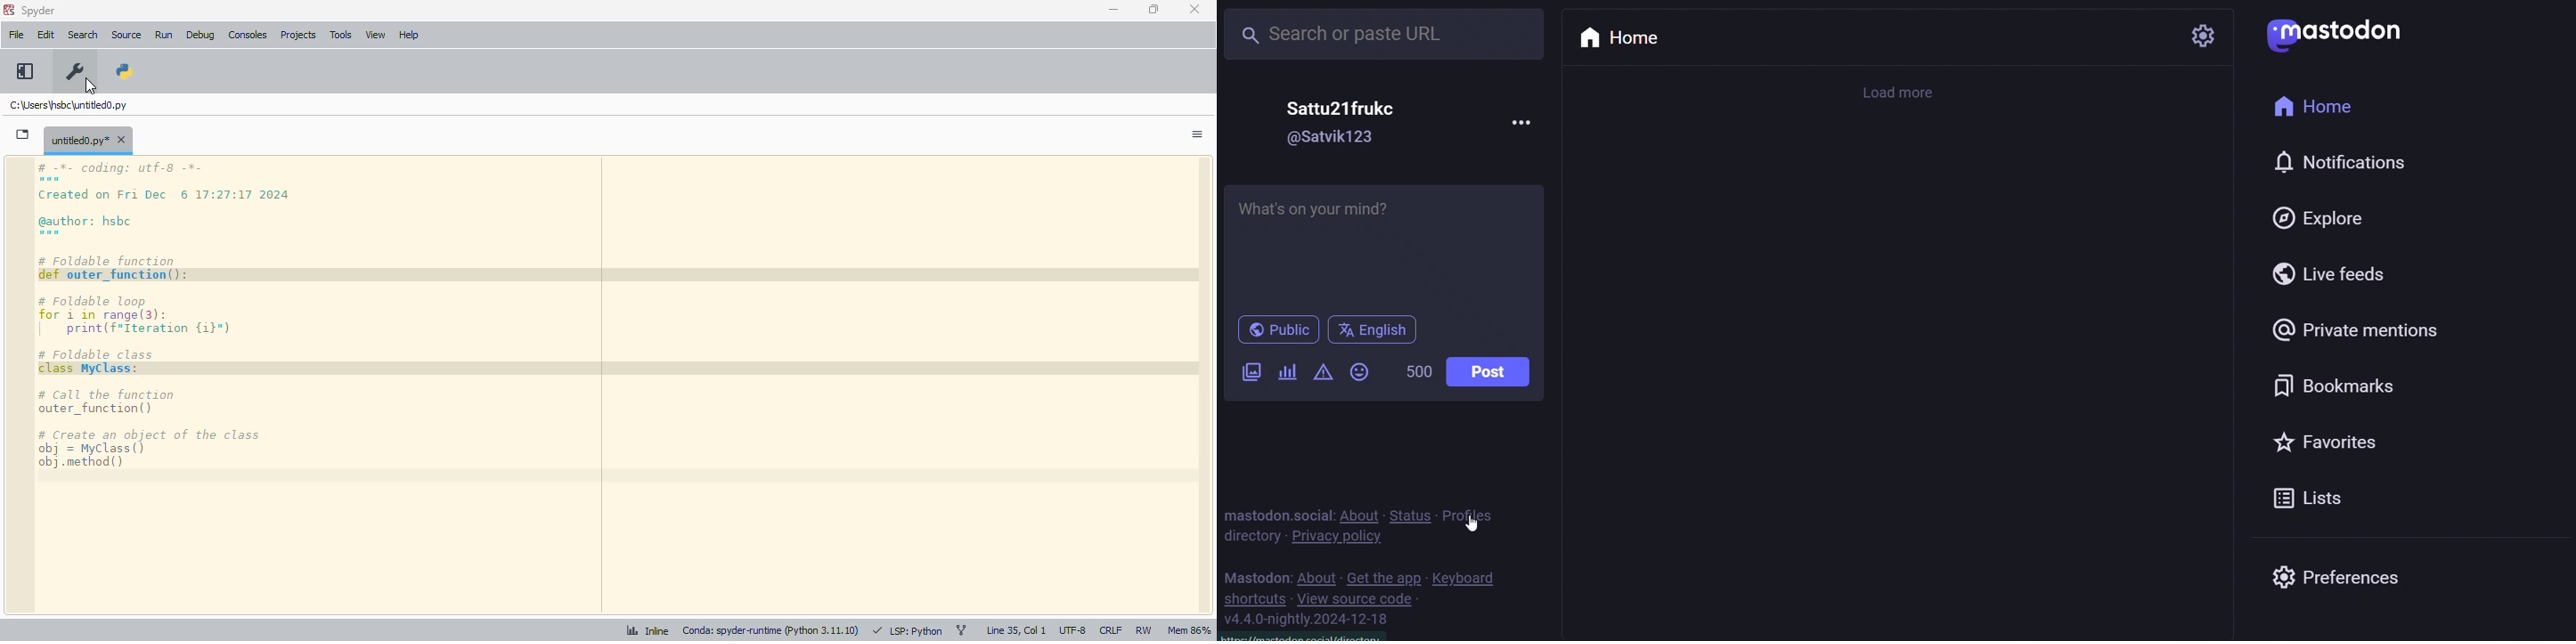 The image size is (2576, 644). What do you see at coordinates (1410, 515) in the screenshot?
I see `status` at bounding box center [1410, 515].